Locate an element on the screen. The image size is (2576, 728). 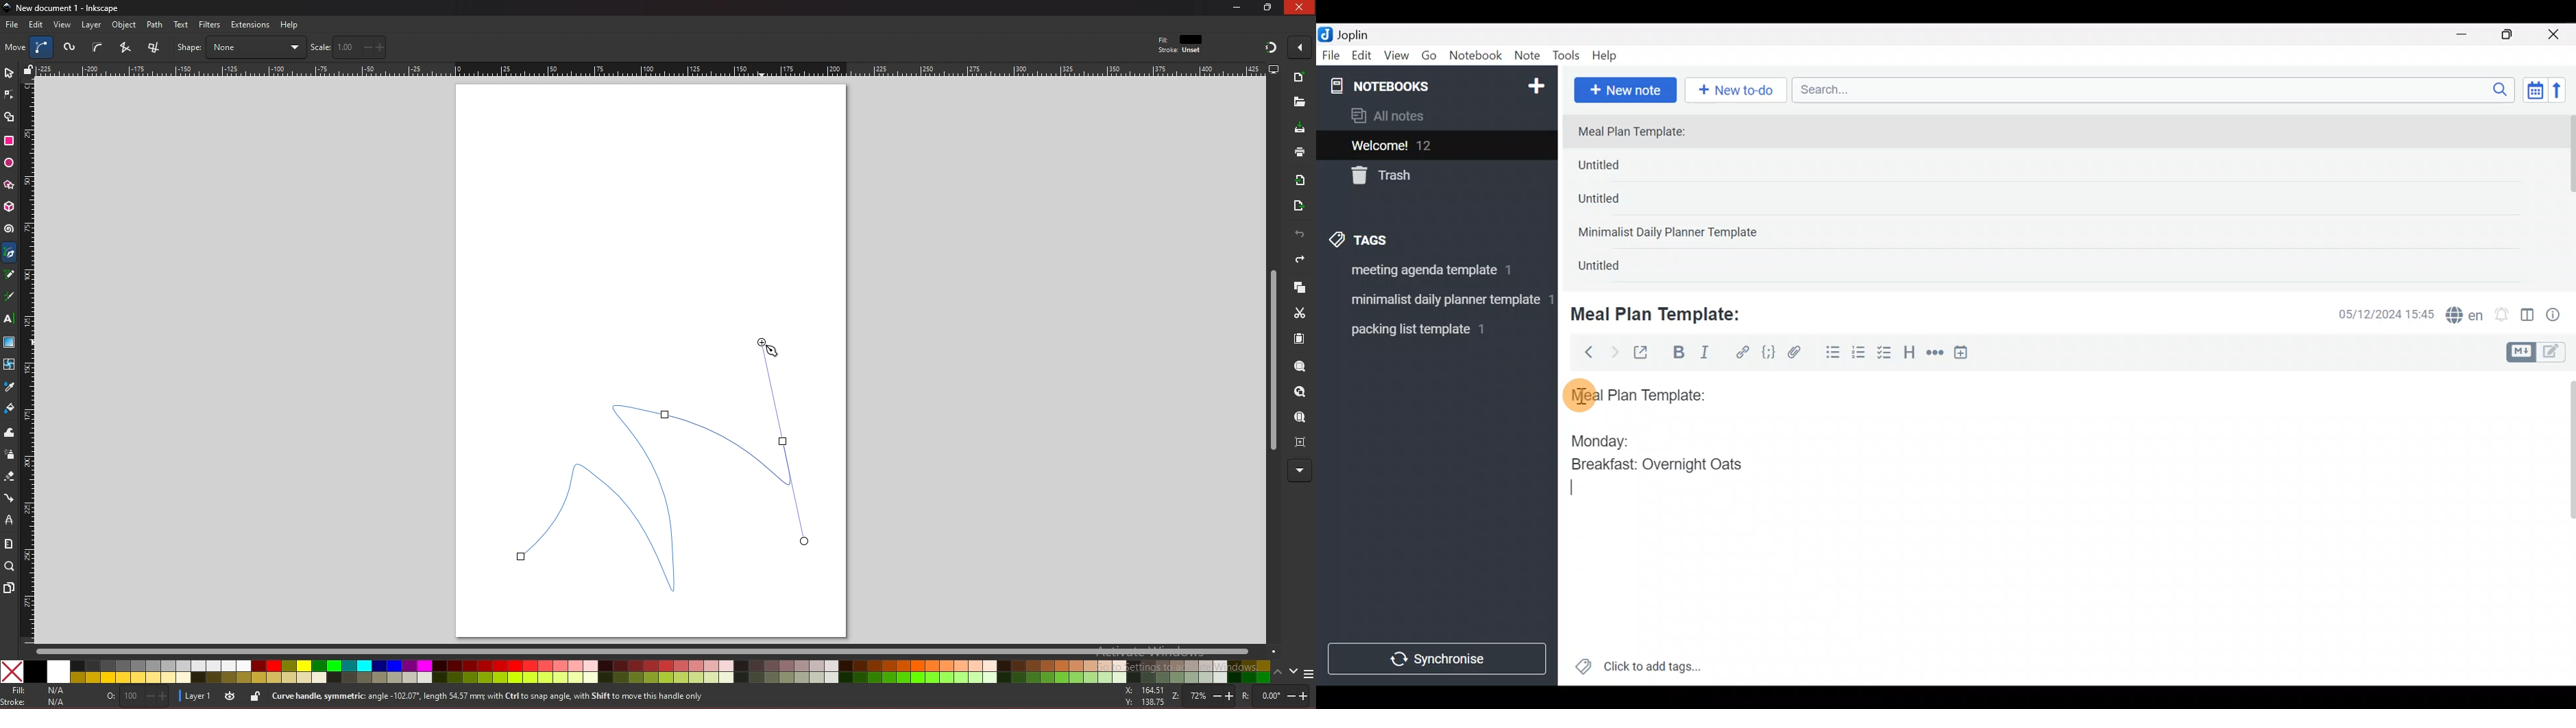
scale is located at coordinates (348, 47).